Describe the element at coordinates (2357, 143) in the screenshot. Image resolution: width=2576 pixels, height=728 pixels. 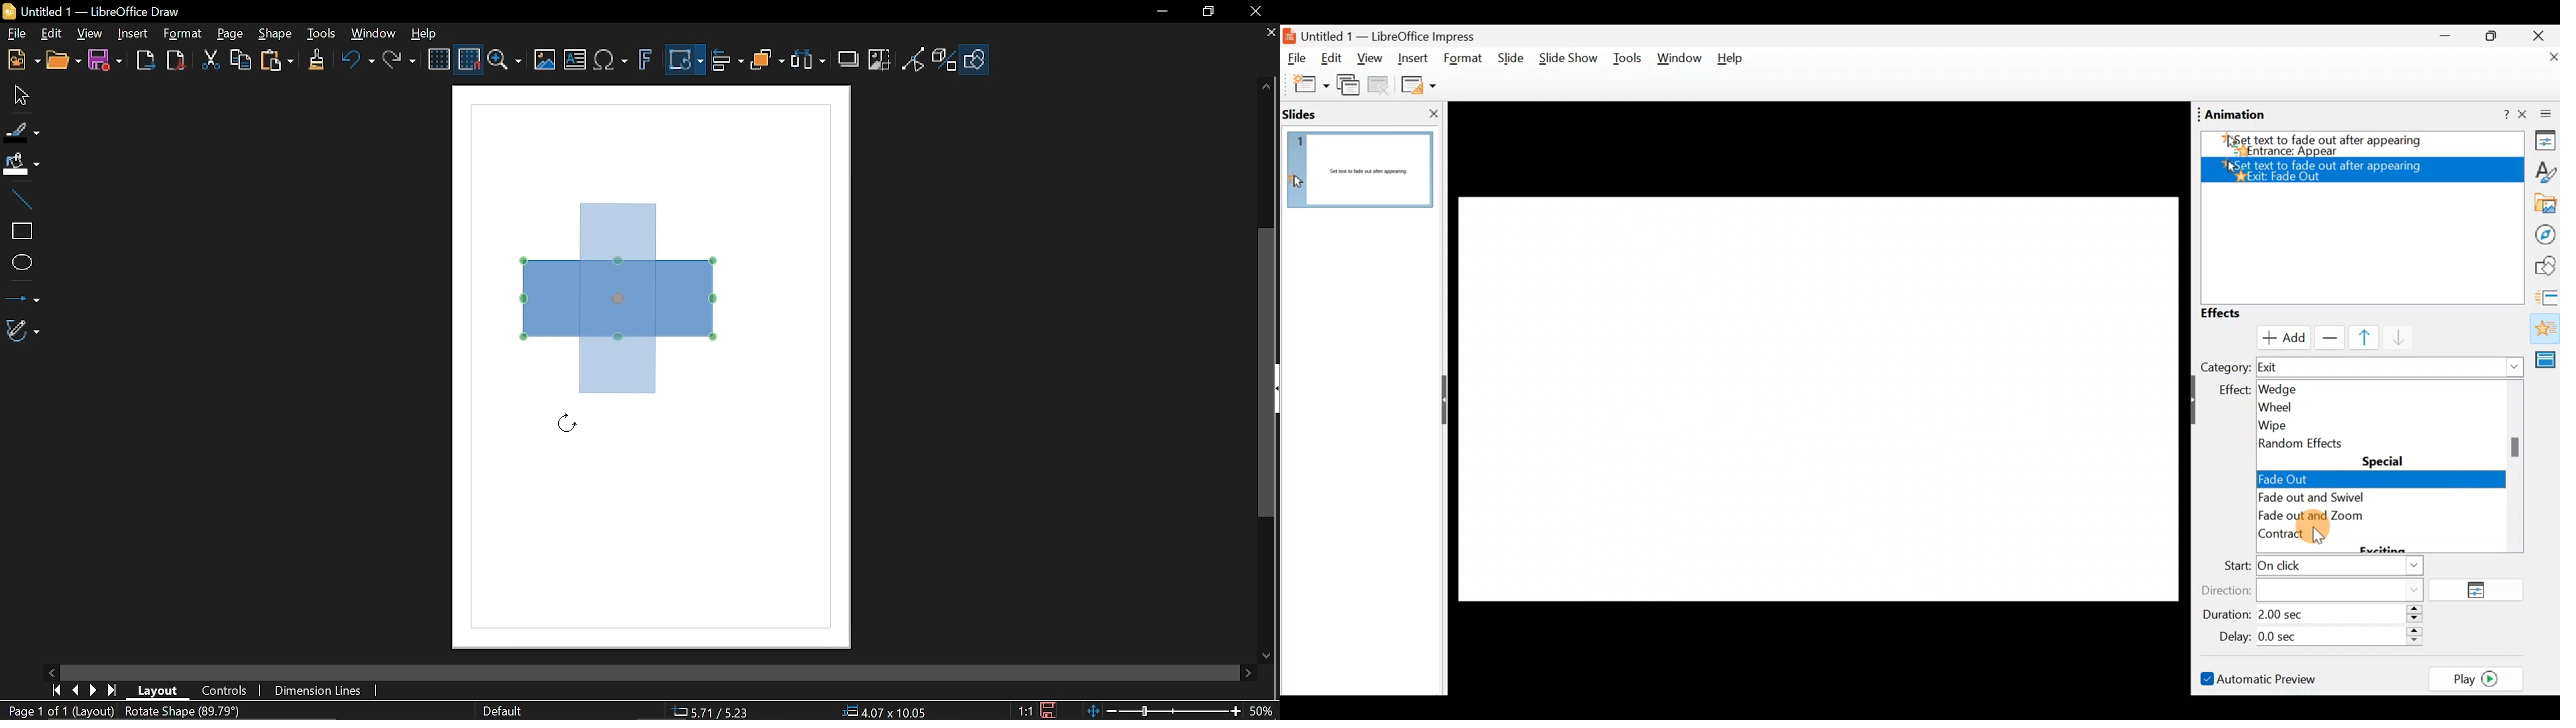
I see `Appear effect added` at that location.